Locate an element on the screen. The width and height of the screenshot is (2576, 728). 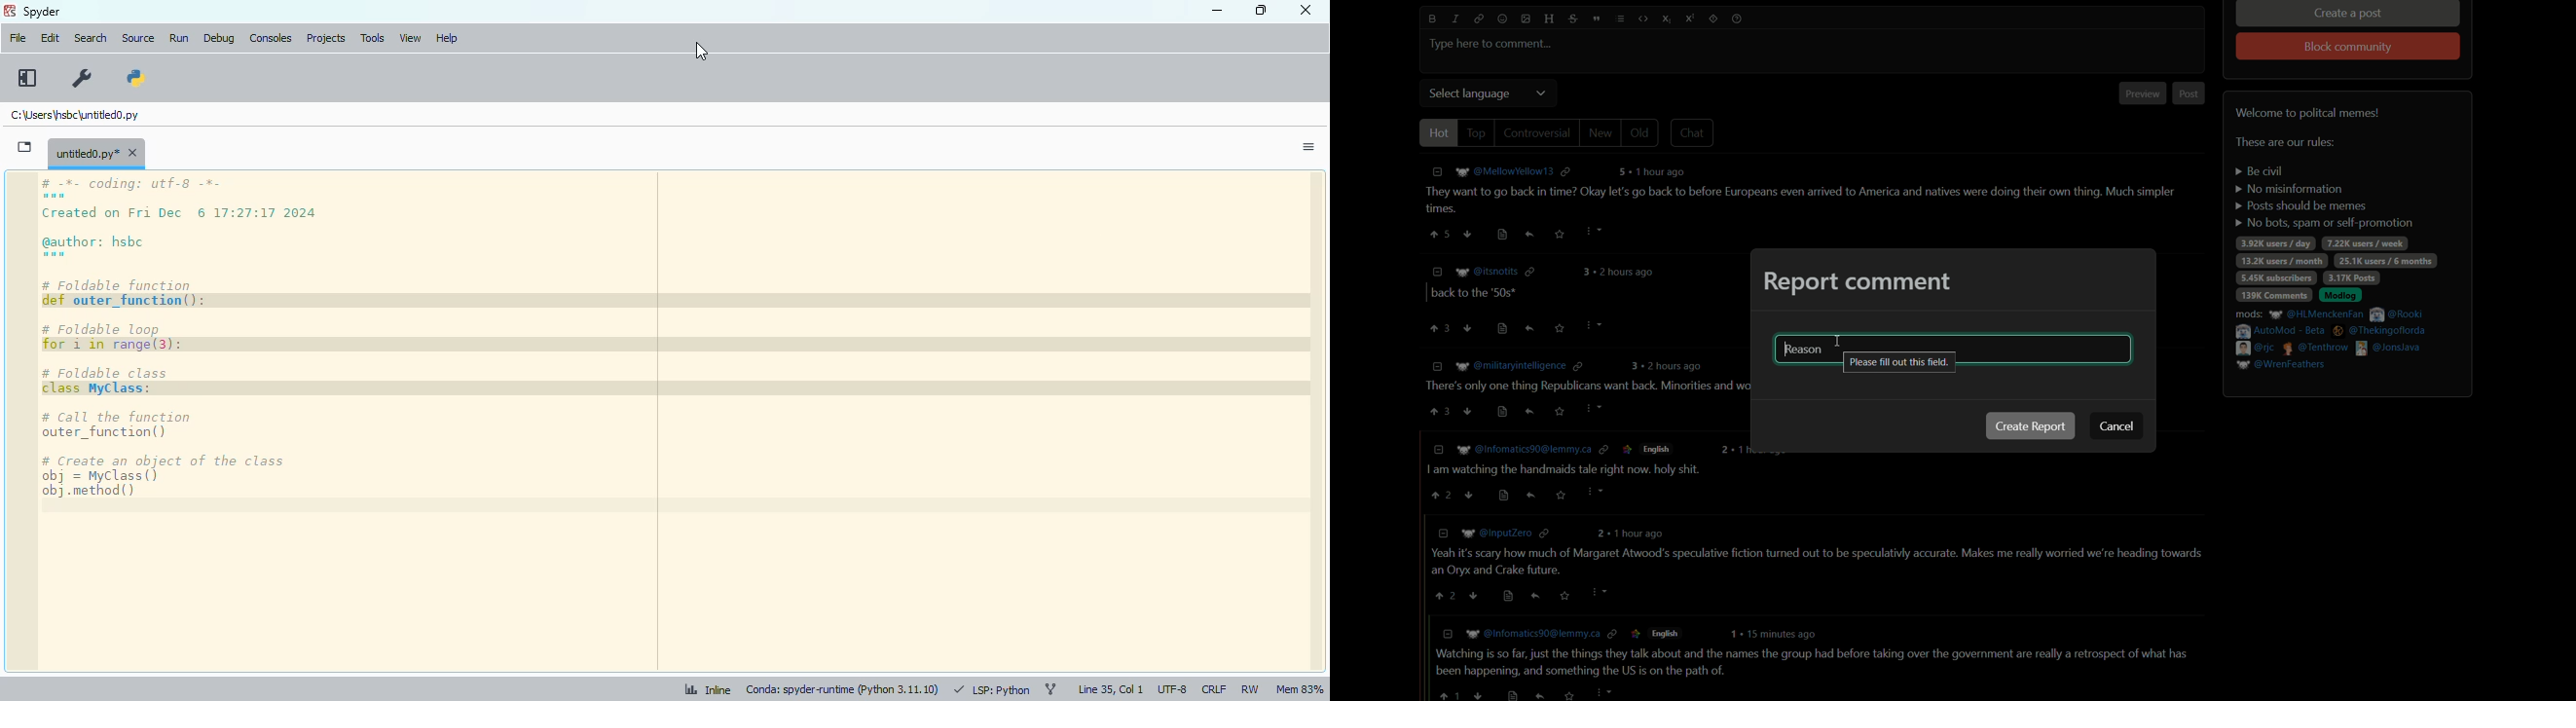
old is located at coordinates (1642, 133).